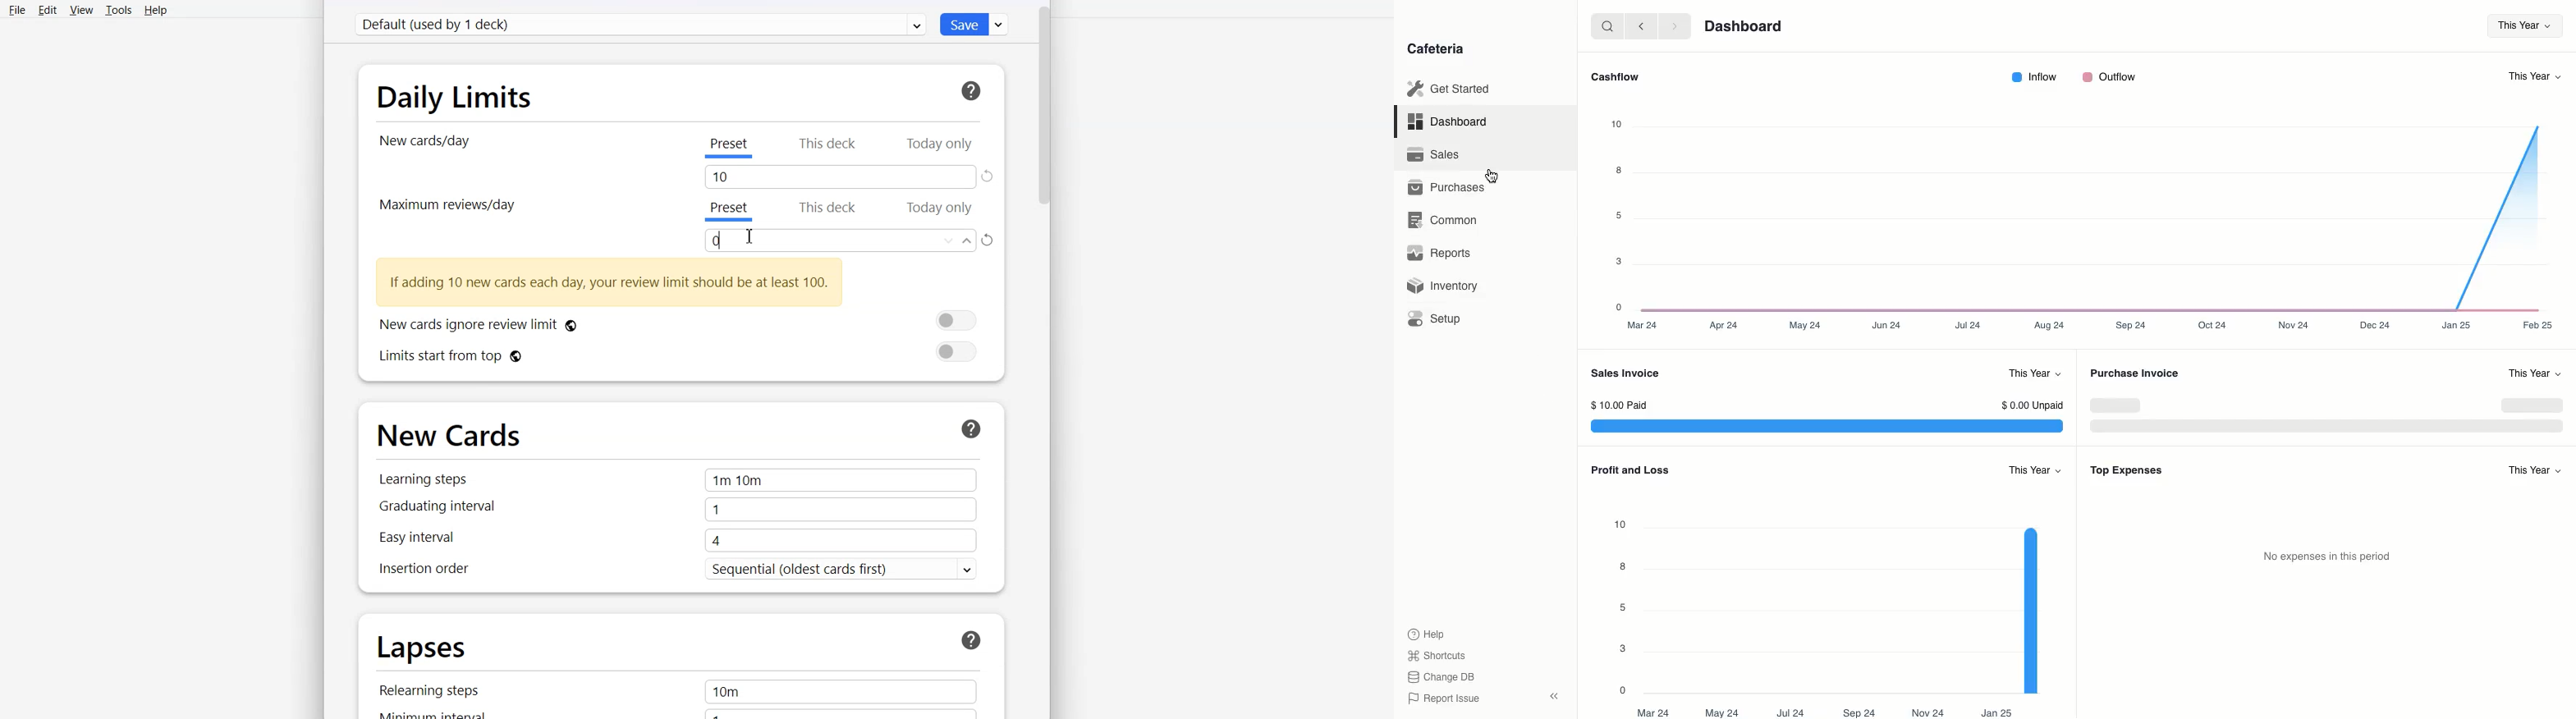 The width and height of the screenshot is (2576, 728). I want to click on Report Issue, so click(1447, 697).